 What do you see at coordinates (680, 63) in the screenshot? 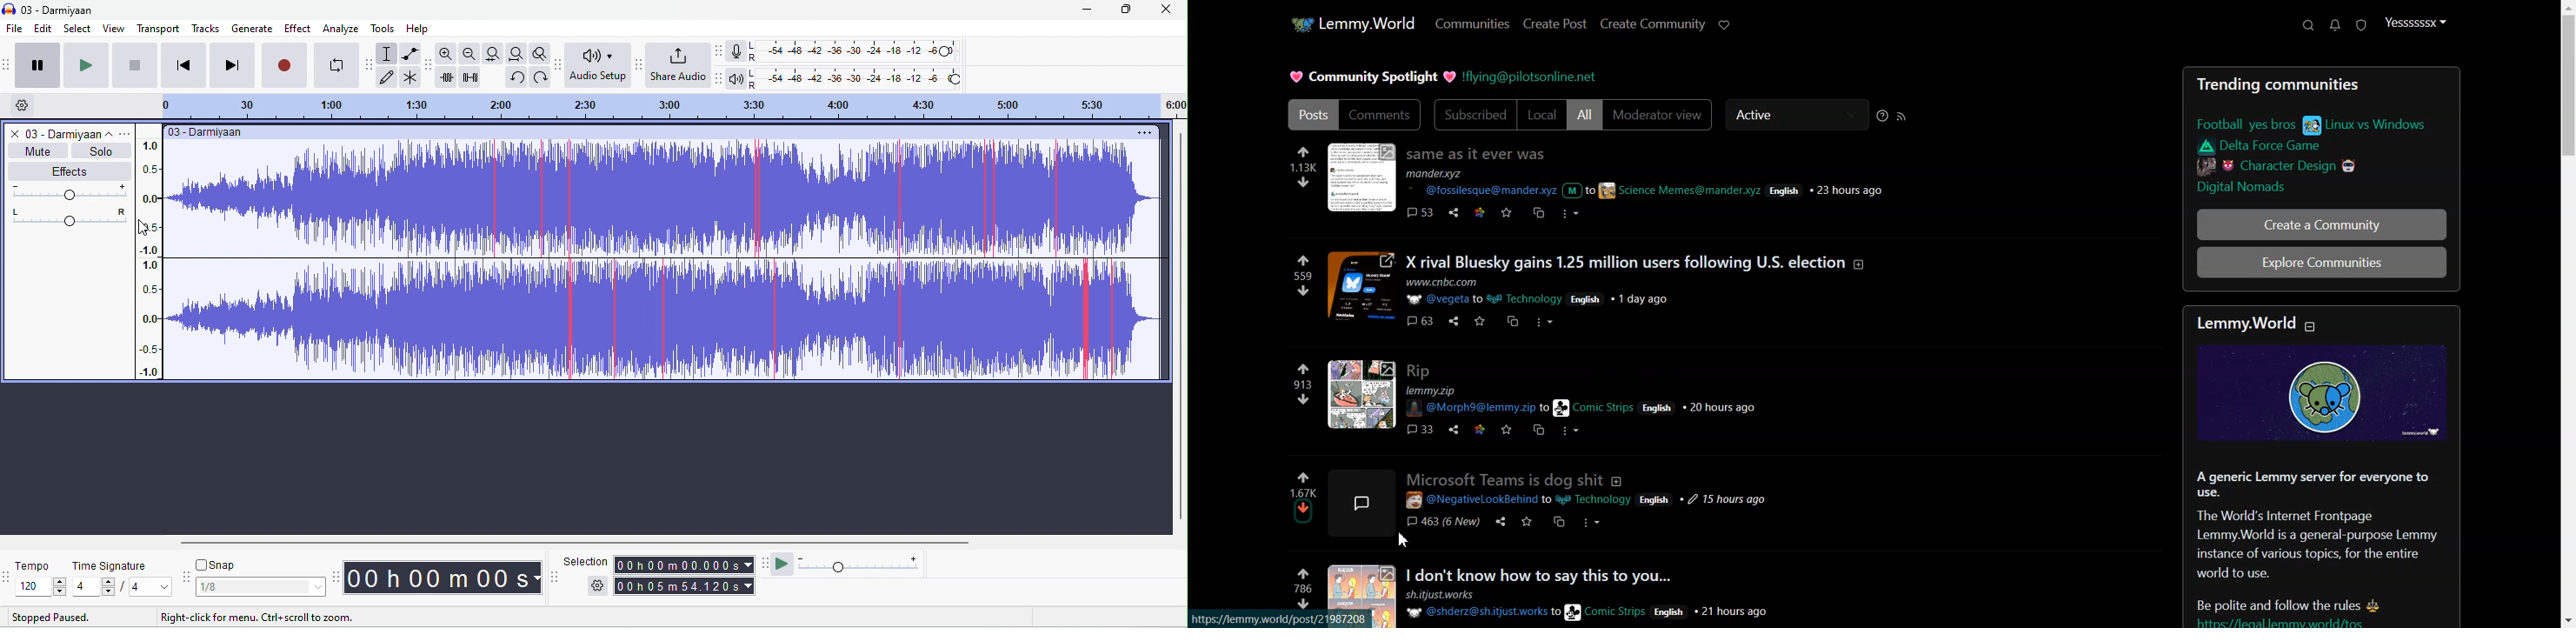
I see `share audio ` at bounding box center [680, 63].